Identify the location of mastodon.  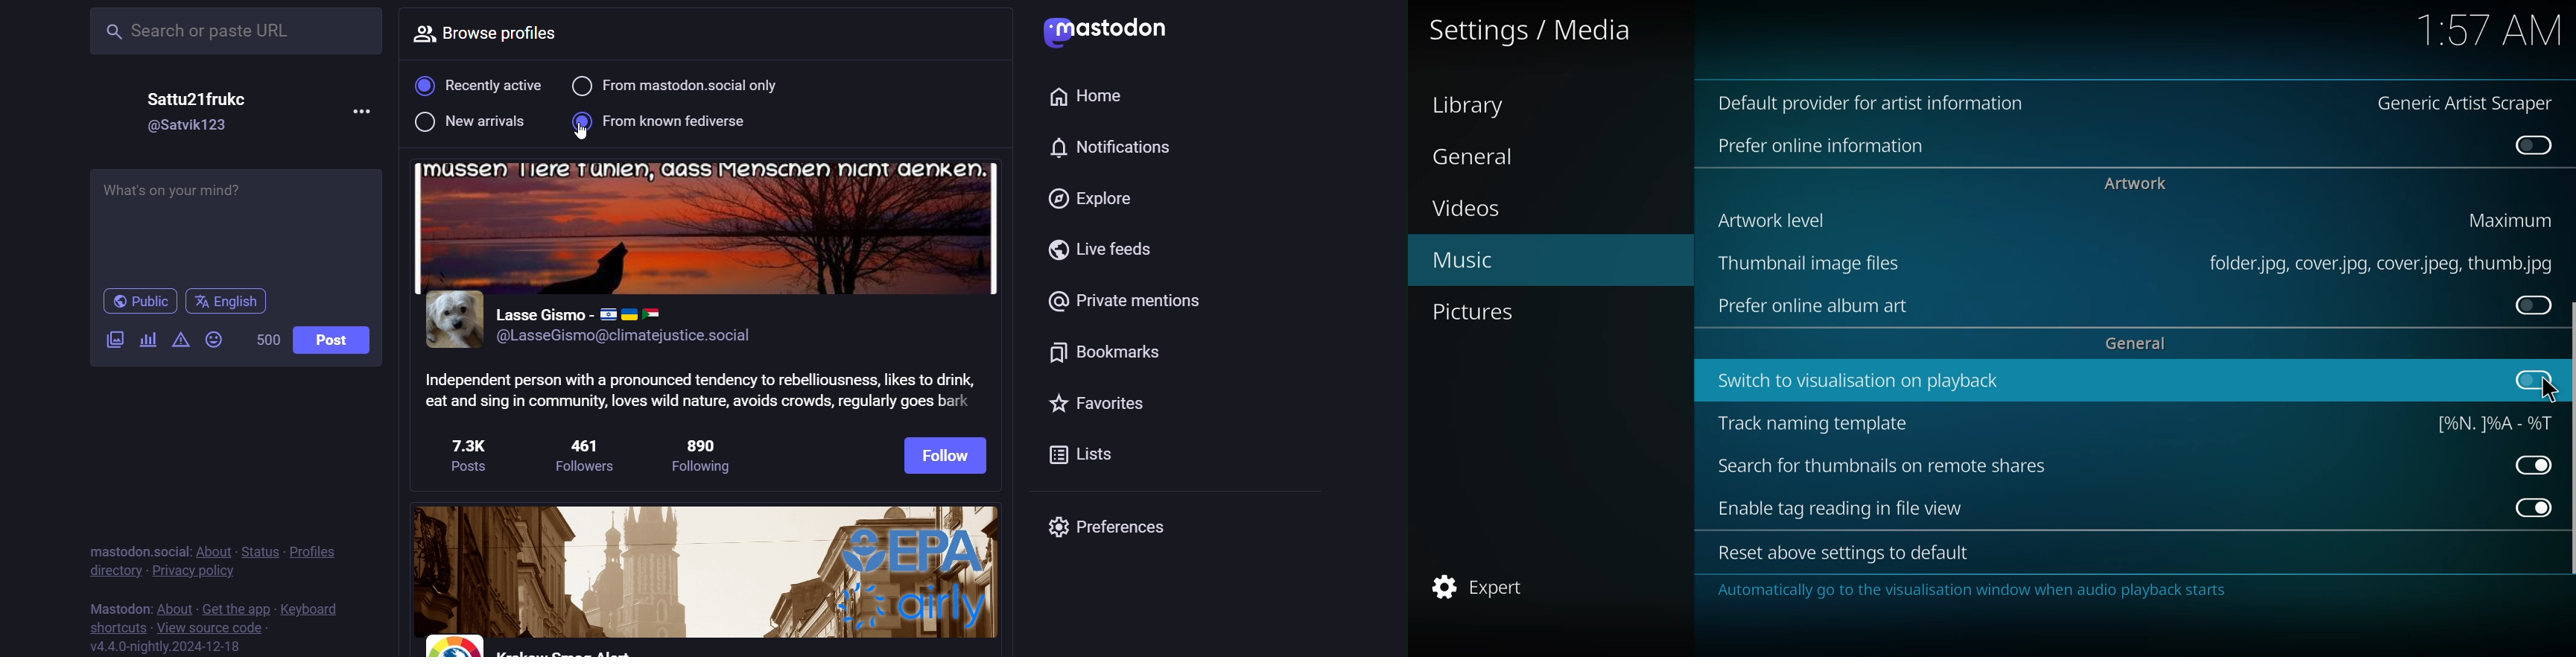
(1117, 31).